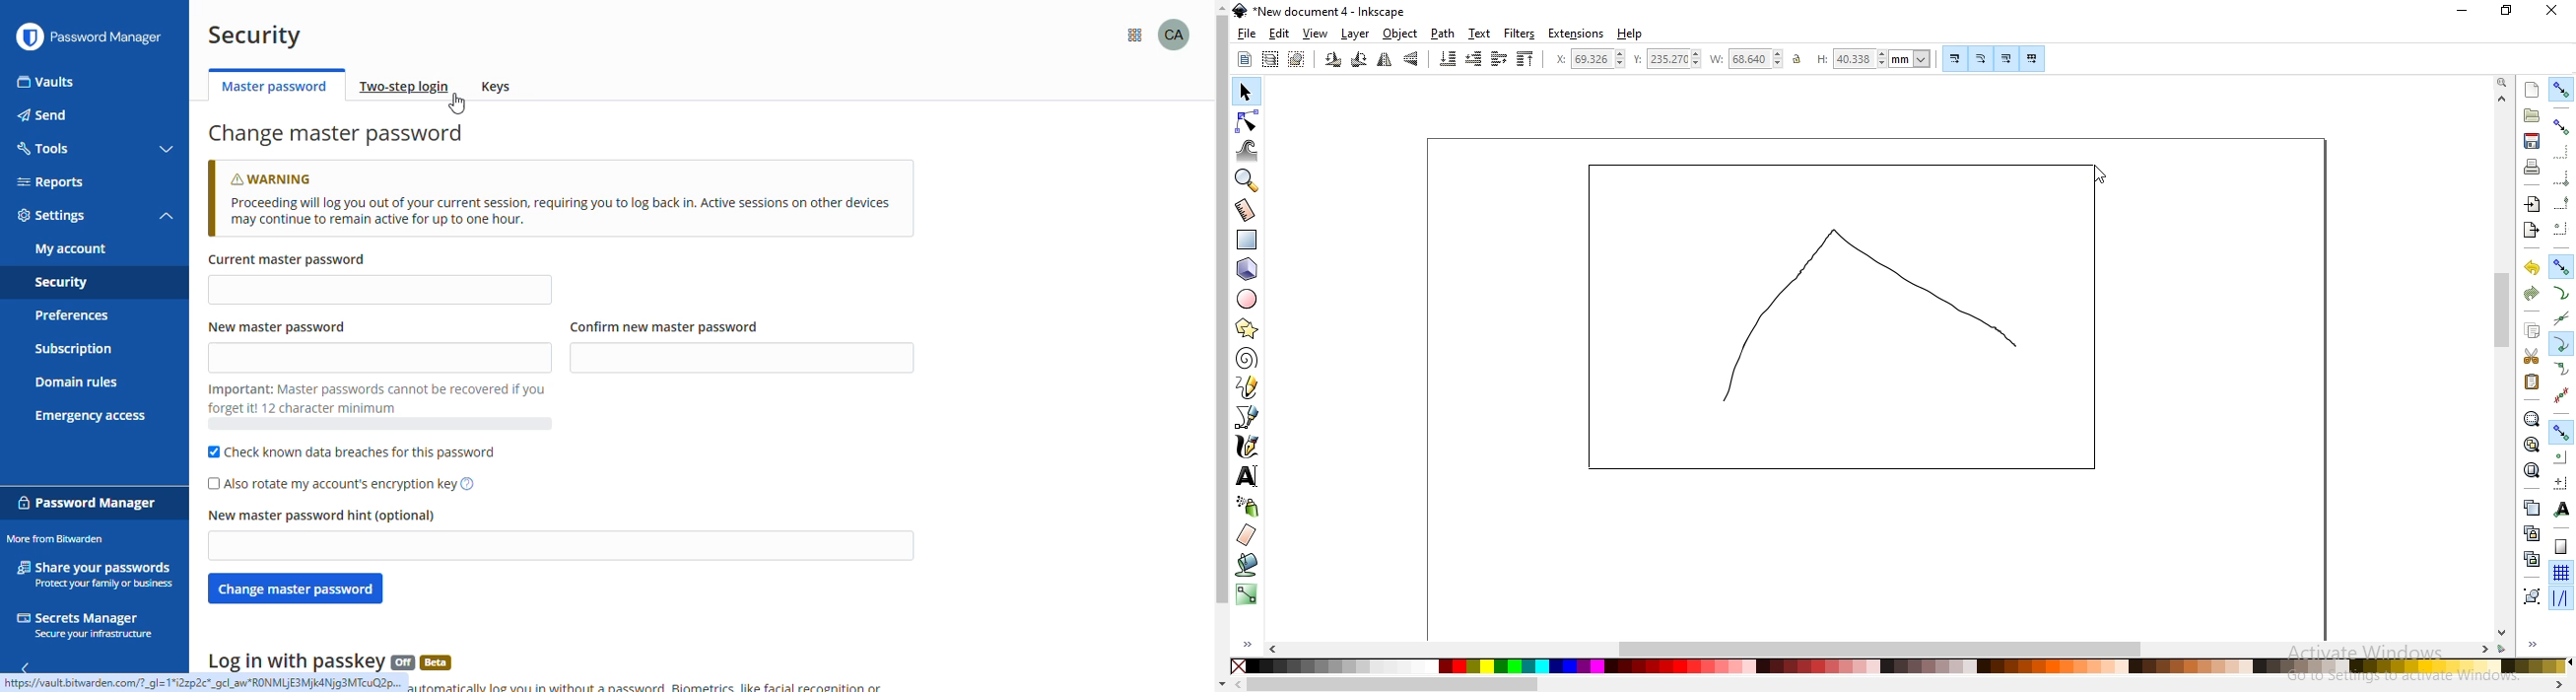 The image size is (2576, 700). What do you see at coordinates (210, 684) in the screenshot?
I see `https://vault bitwarden.com/?_gl=1*i2zp2c*_gcl_aw*RONMLIE3Mjk4Njg3MTcuQ2p...` at bounding box center [210, 684].